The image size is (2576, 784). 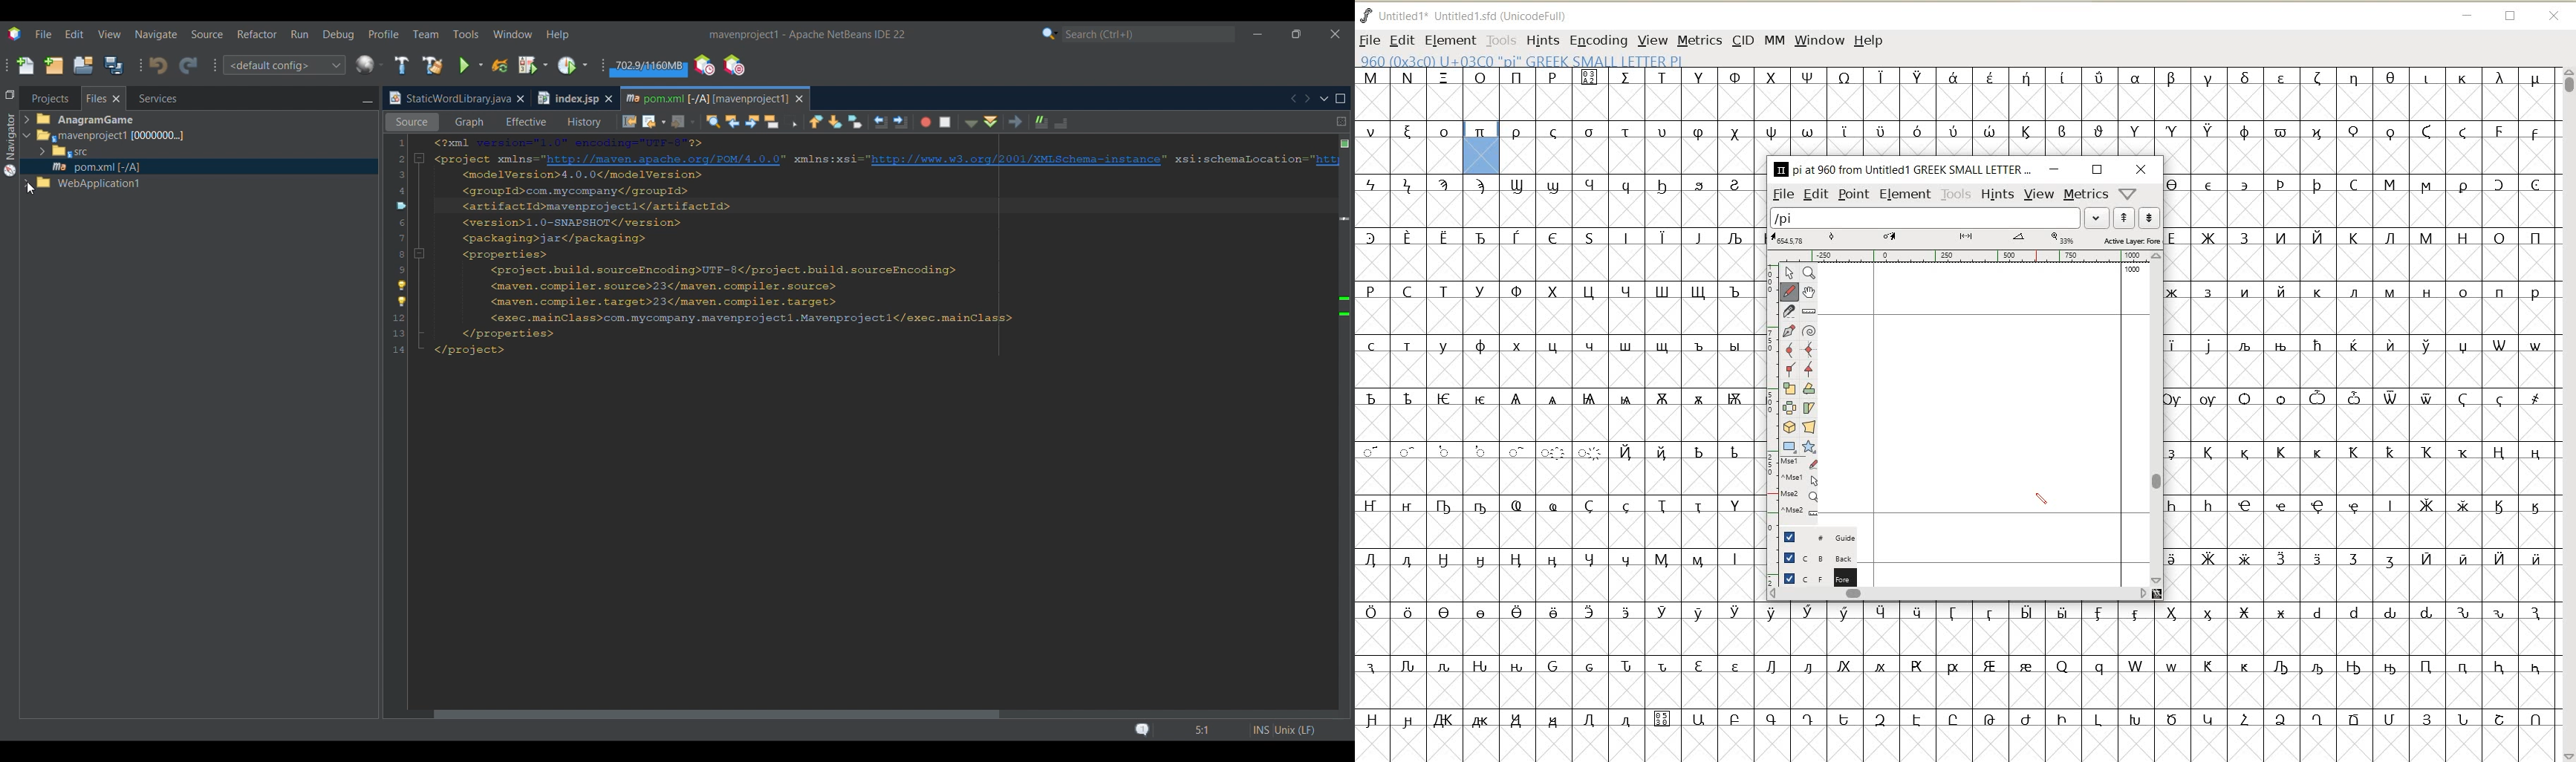 I want to click on Run main project options, so click(x=471, y=66).